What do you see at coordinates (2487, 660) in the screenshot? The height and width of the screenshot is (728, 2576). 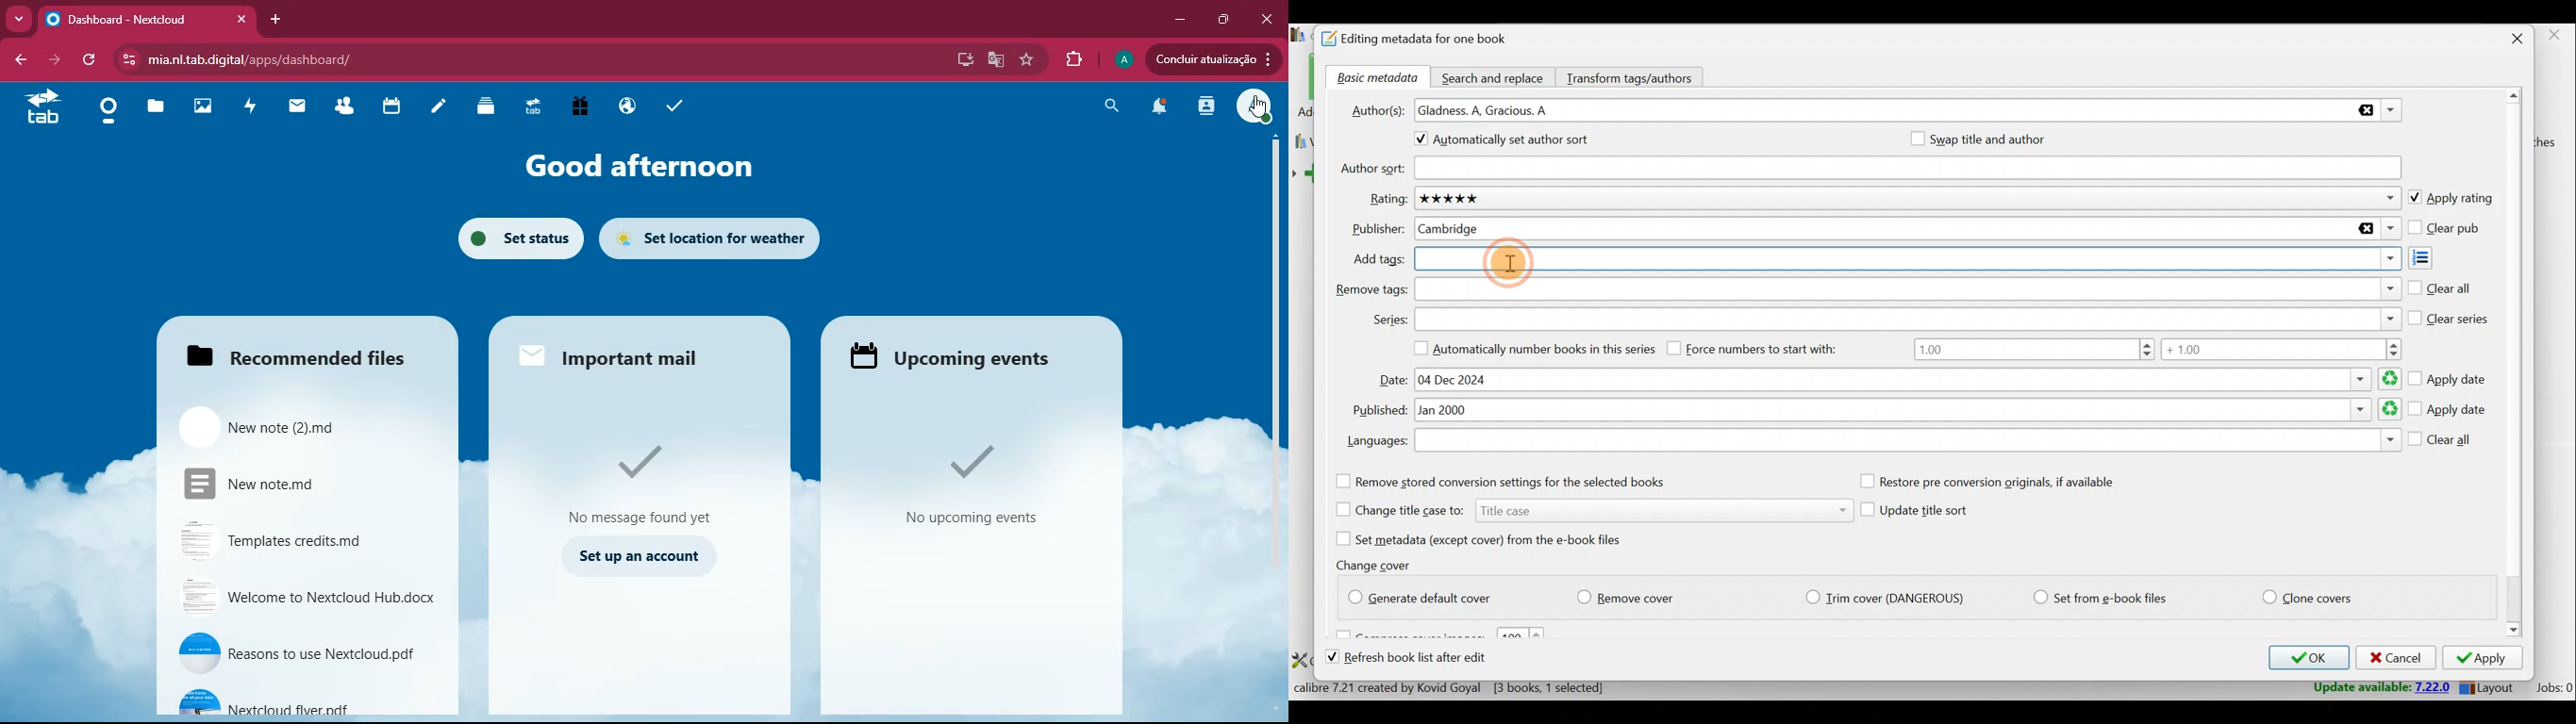 I see `Apply` at bounding box center [2487, 660].